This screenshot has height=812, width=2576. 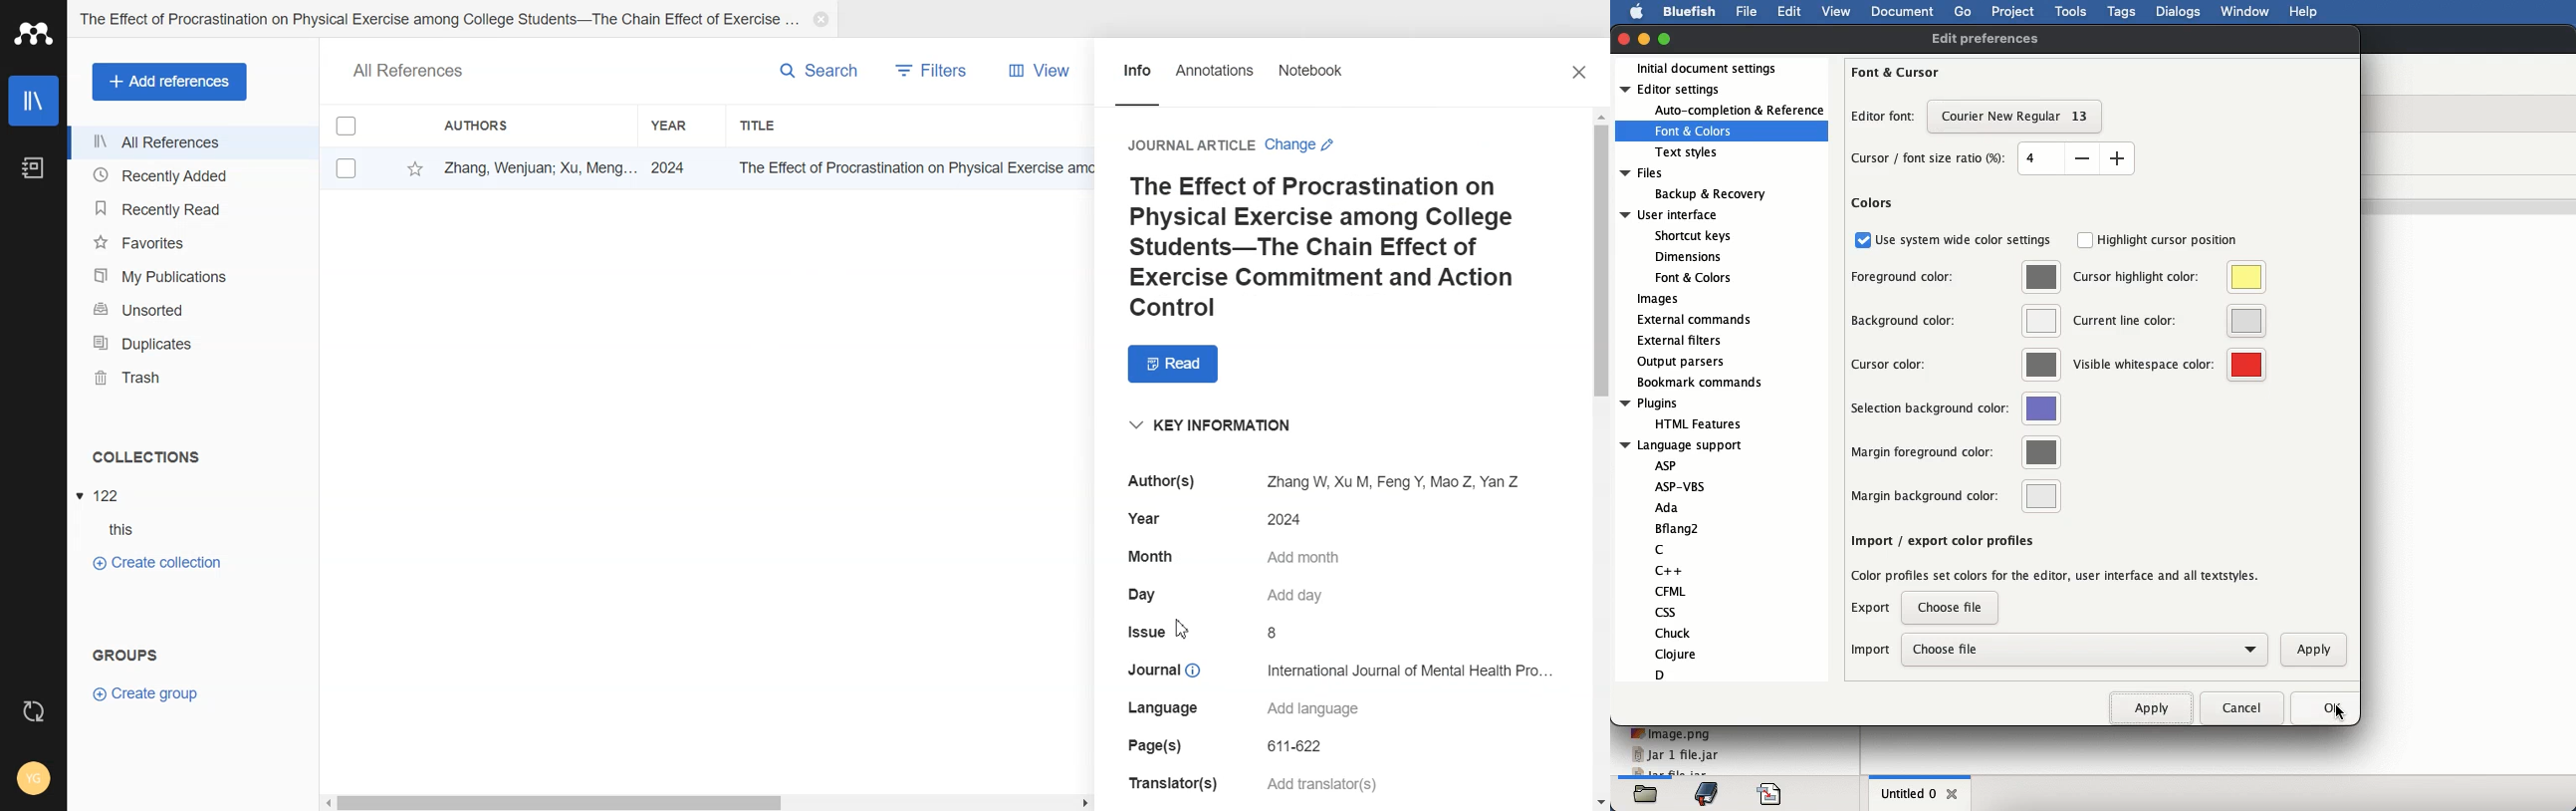 What do you see at coordinates (2303, 12) in the screenshot?
I see `help` at bounding box center [2303, 12].